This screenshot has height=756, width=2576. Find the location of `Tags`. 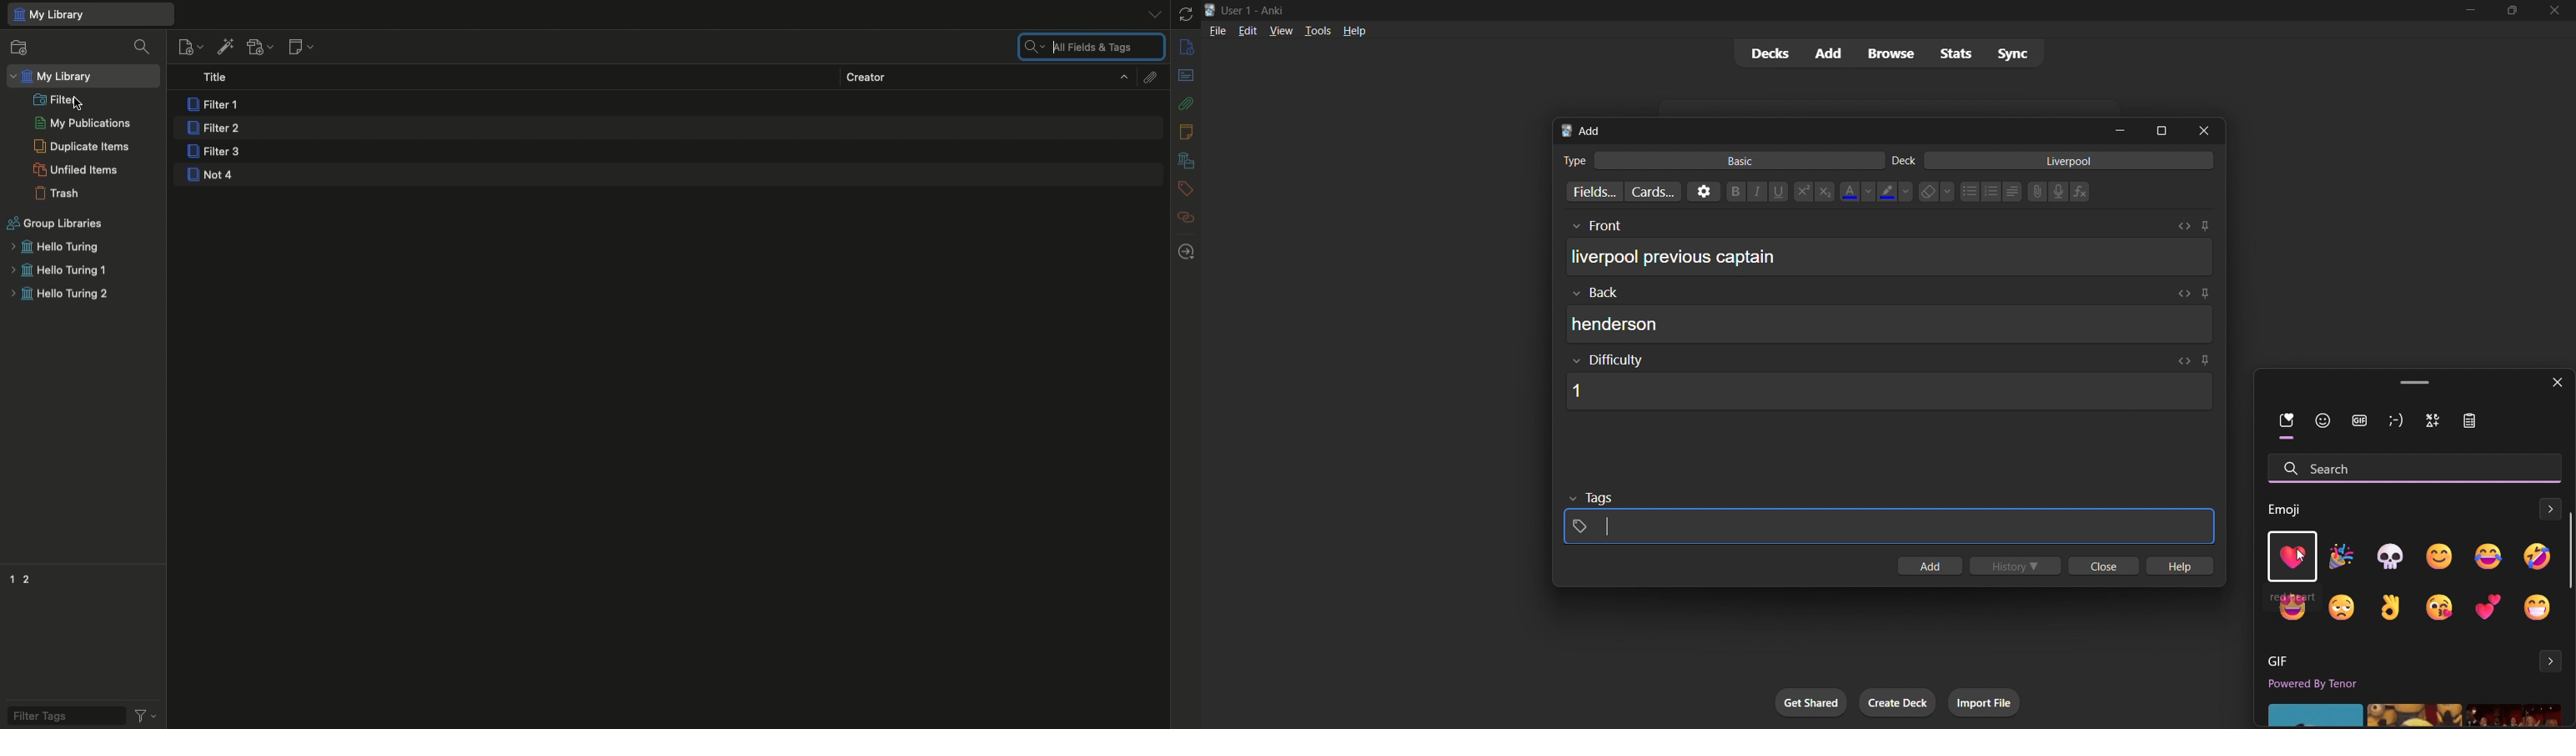

Tags is located at coordinates (1186, 189).